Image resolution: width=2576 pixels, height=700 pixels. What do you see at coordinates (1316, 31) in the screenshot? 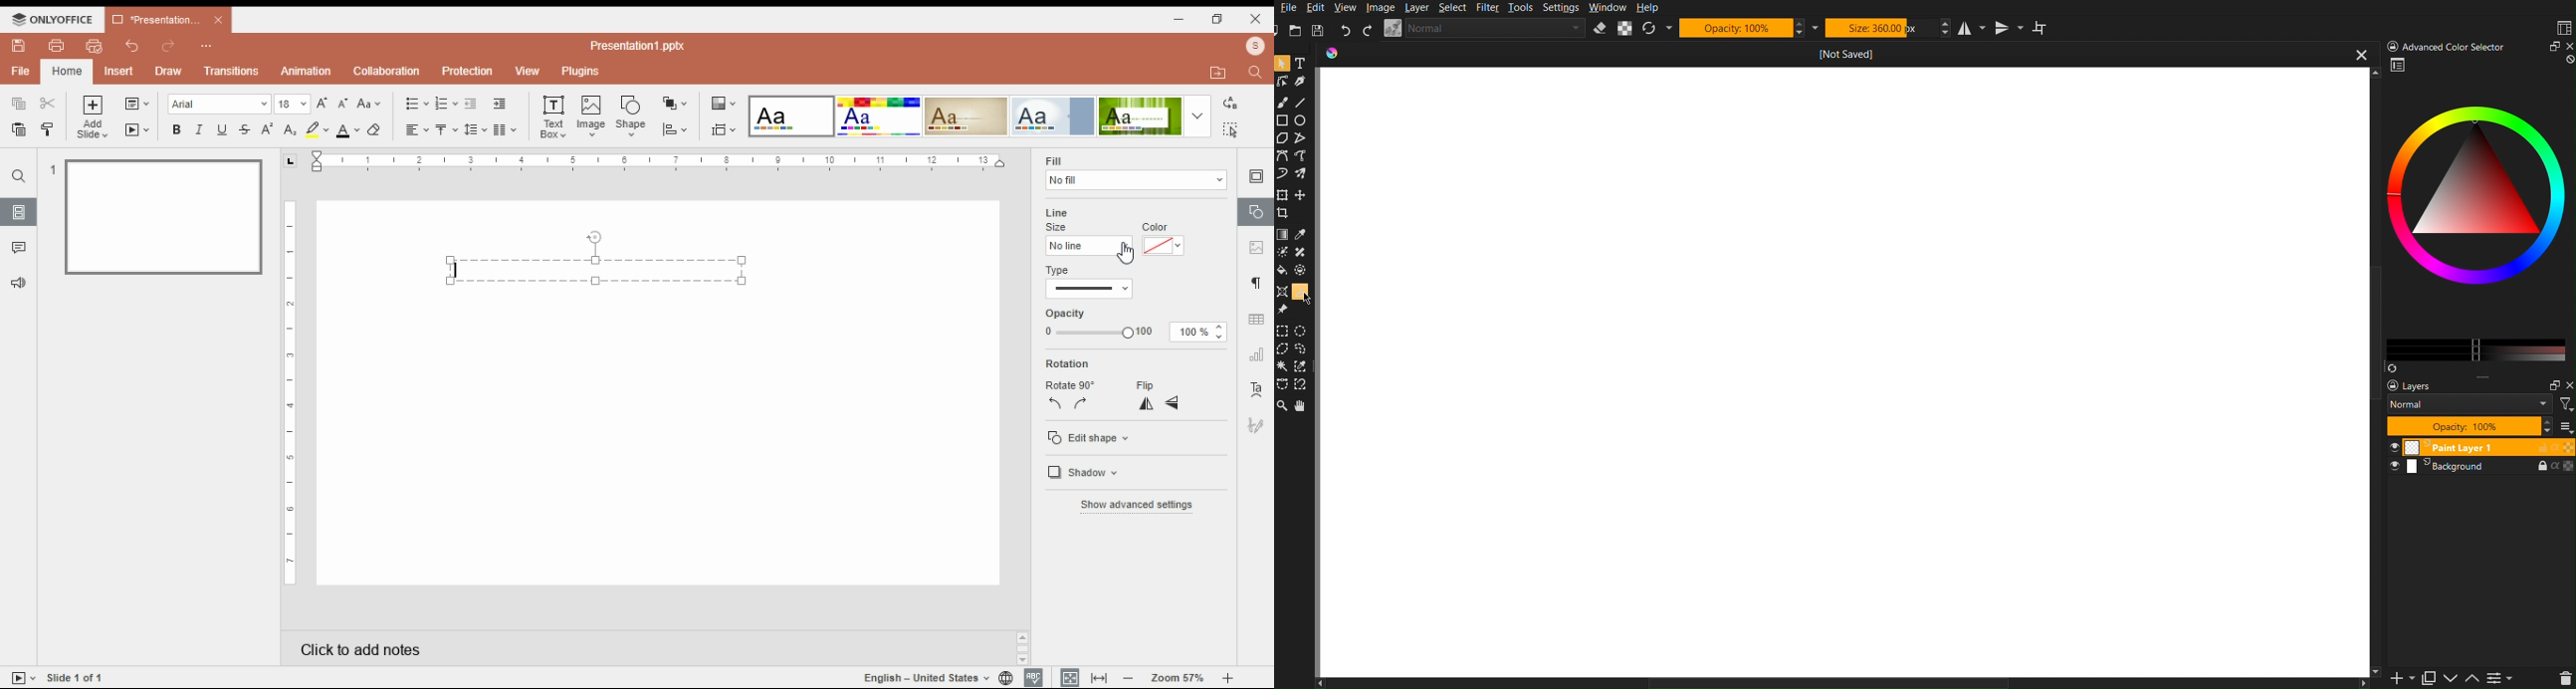
I see `Save` at bounding box center [1316, 31].